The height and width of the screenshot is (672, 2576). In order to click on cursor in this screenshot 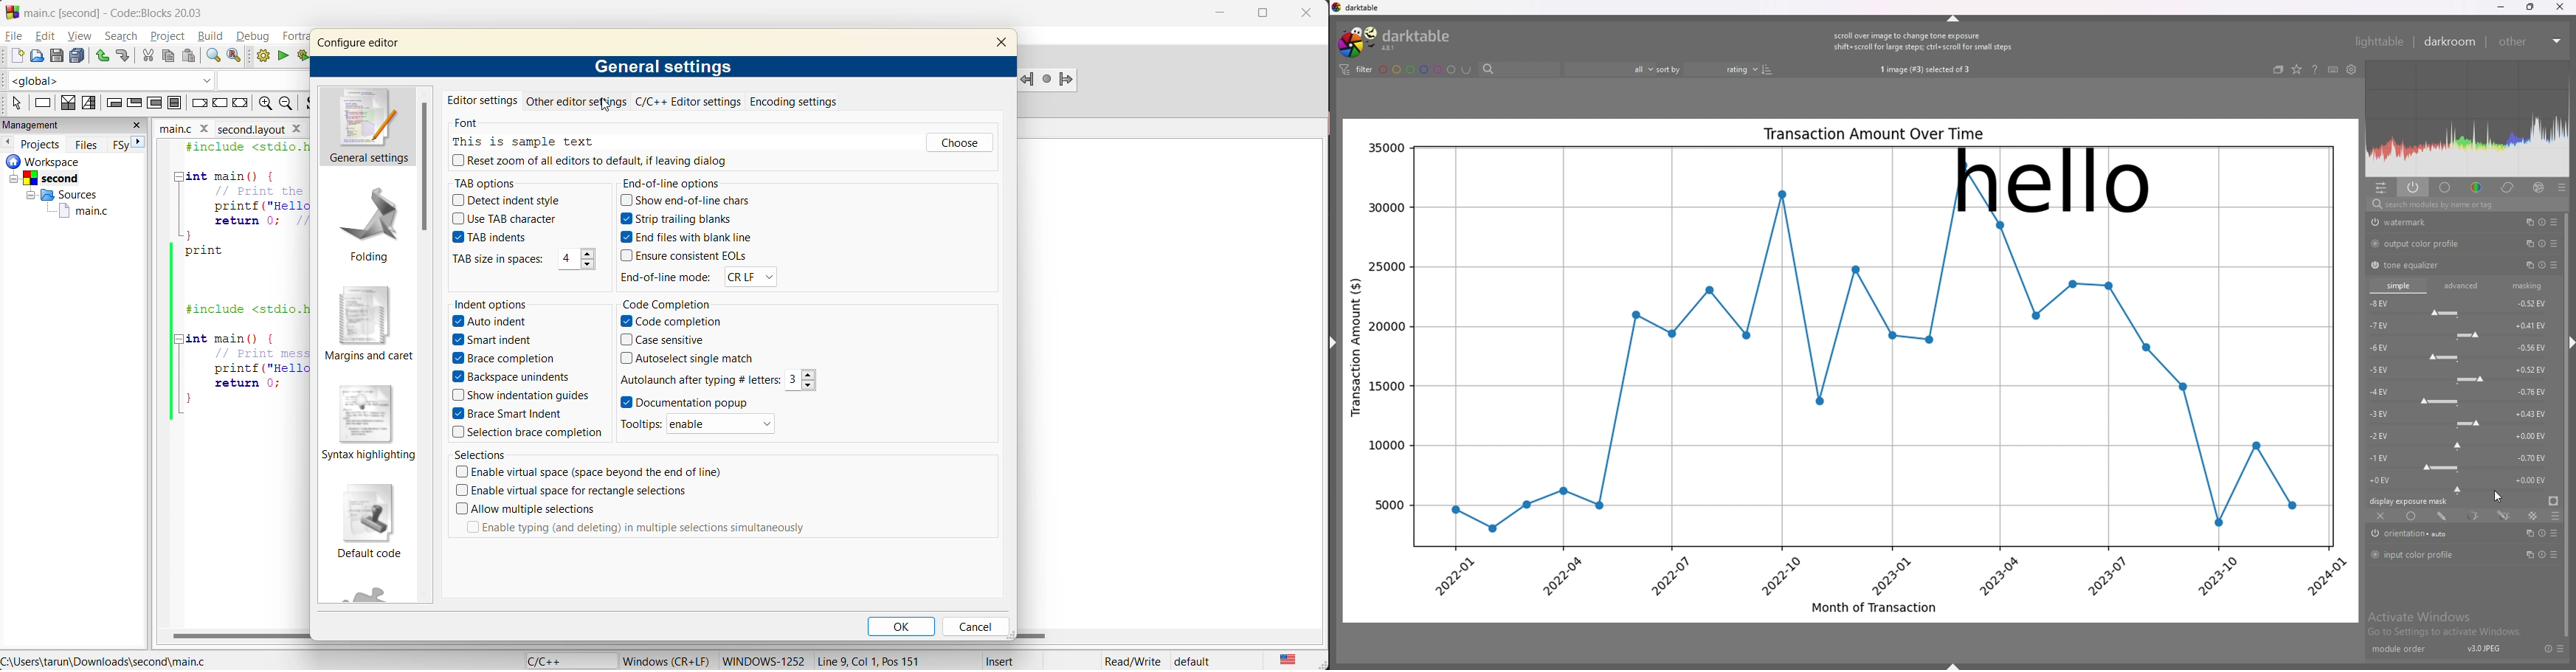, I will do `click(599, 109)`.